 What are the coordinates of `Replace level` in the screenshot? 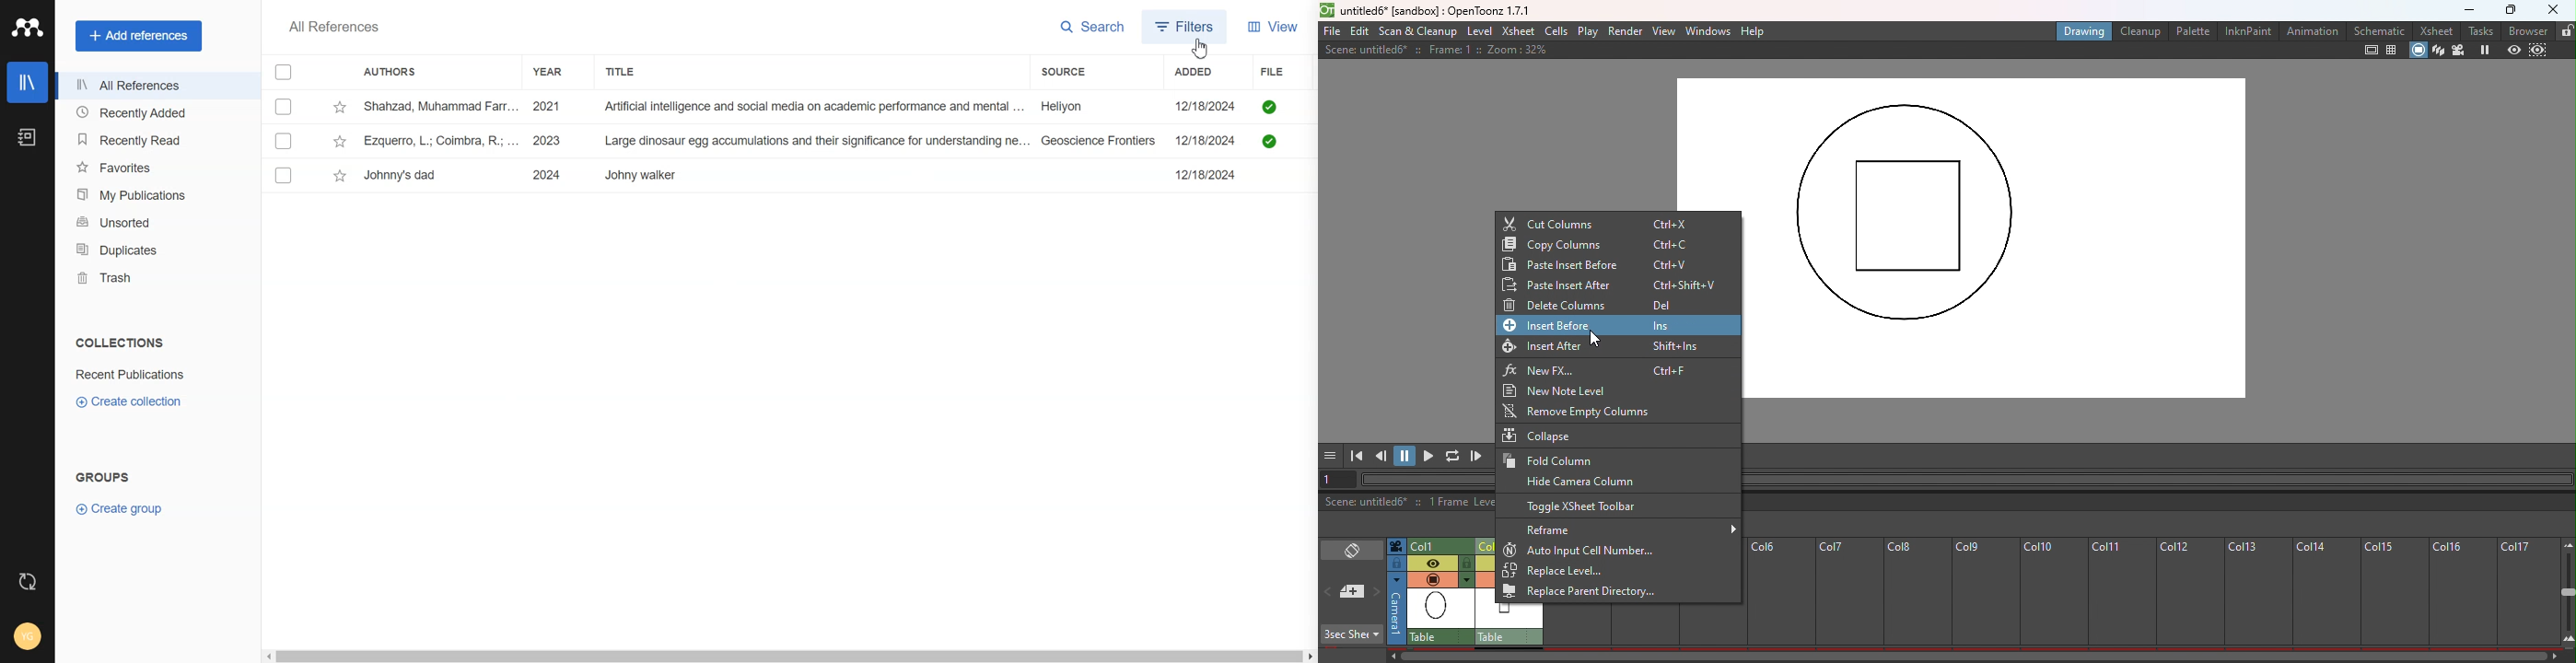 It's located at (1560, 571).